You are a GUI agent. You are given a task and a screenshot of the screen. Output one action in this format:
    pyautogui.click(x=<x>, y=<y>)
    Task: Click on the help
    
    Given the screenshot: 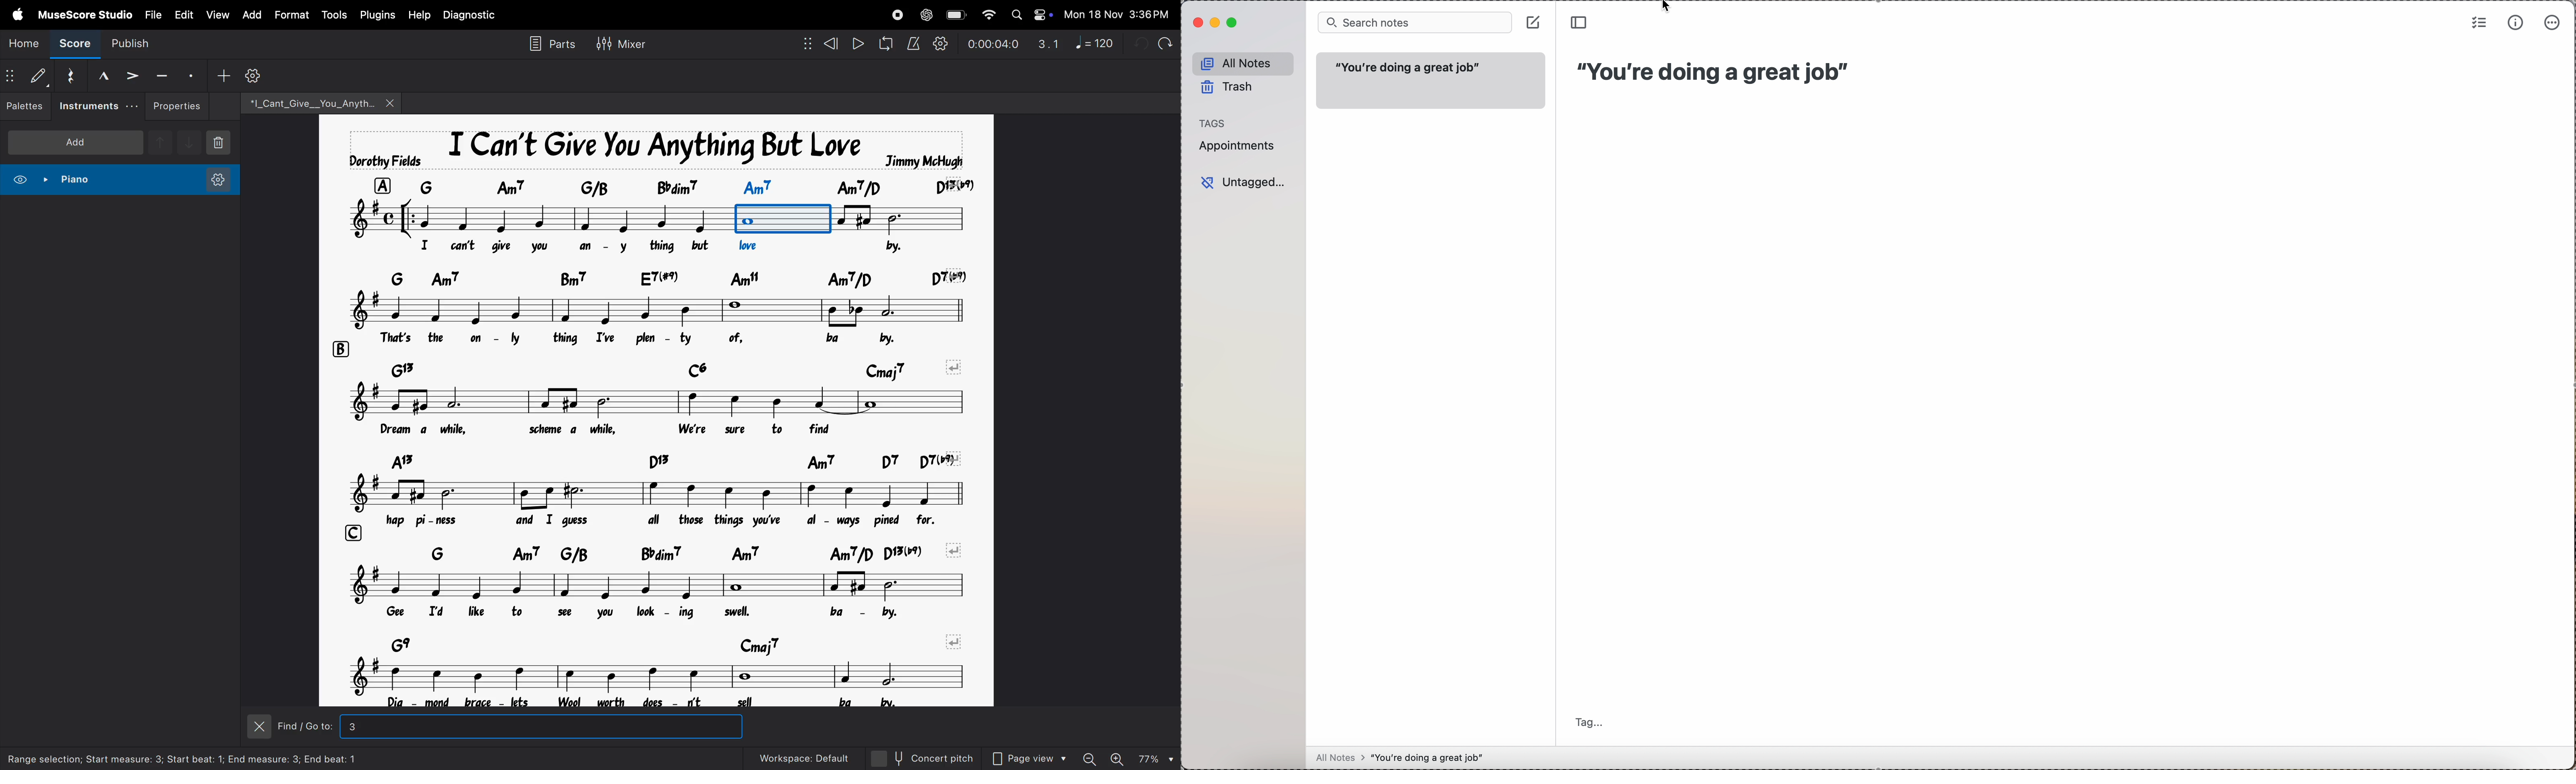 What is the action you would take?
    pyautogui.click(x=418, y=14)
    